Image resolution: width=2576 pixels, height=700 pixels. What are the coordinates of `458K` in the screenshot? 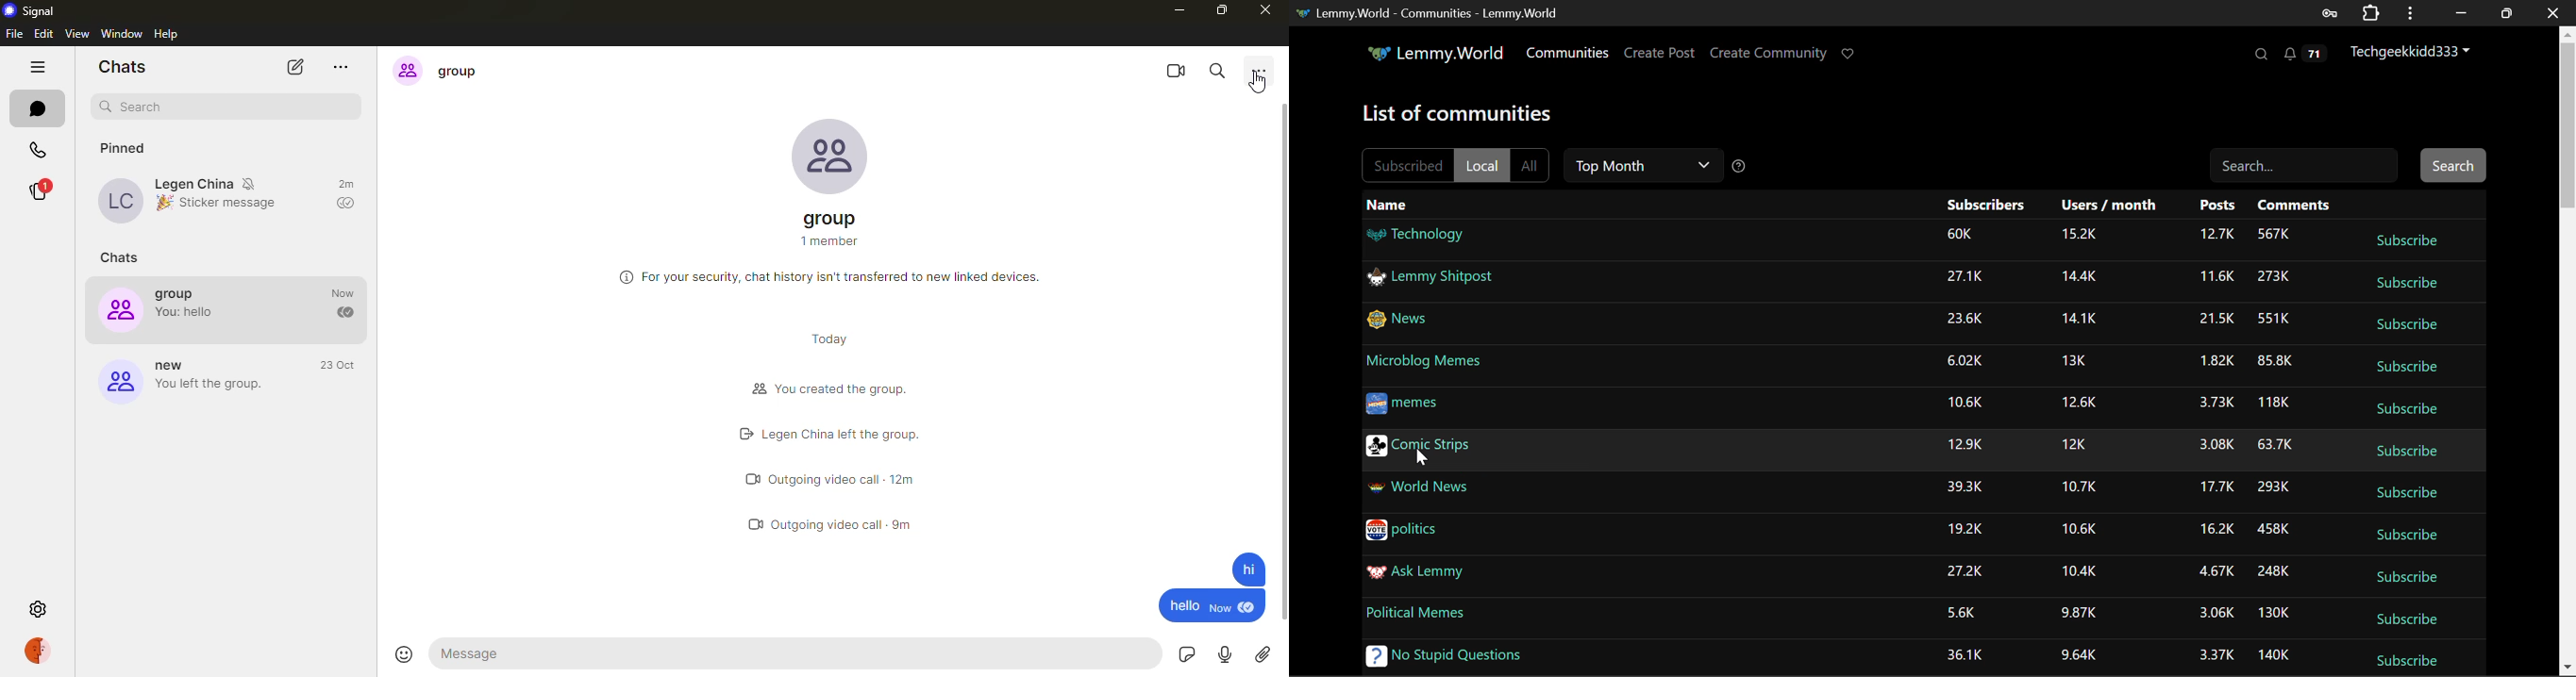 It's located at (2276, 531).